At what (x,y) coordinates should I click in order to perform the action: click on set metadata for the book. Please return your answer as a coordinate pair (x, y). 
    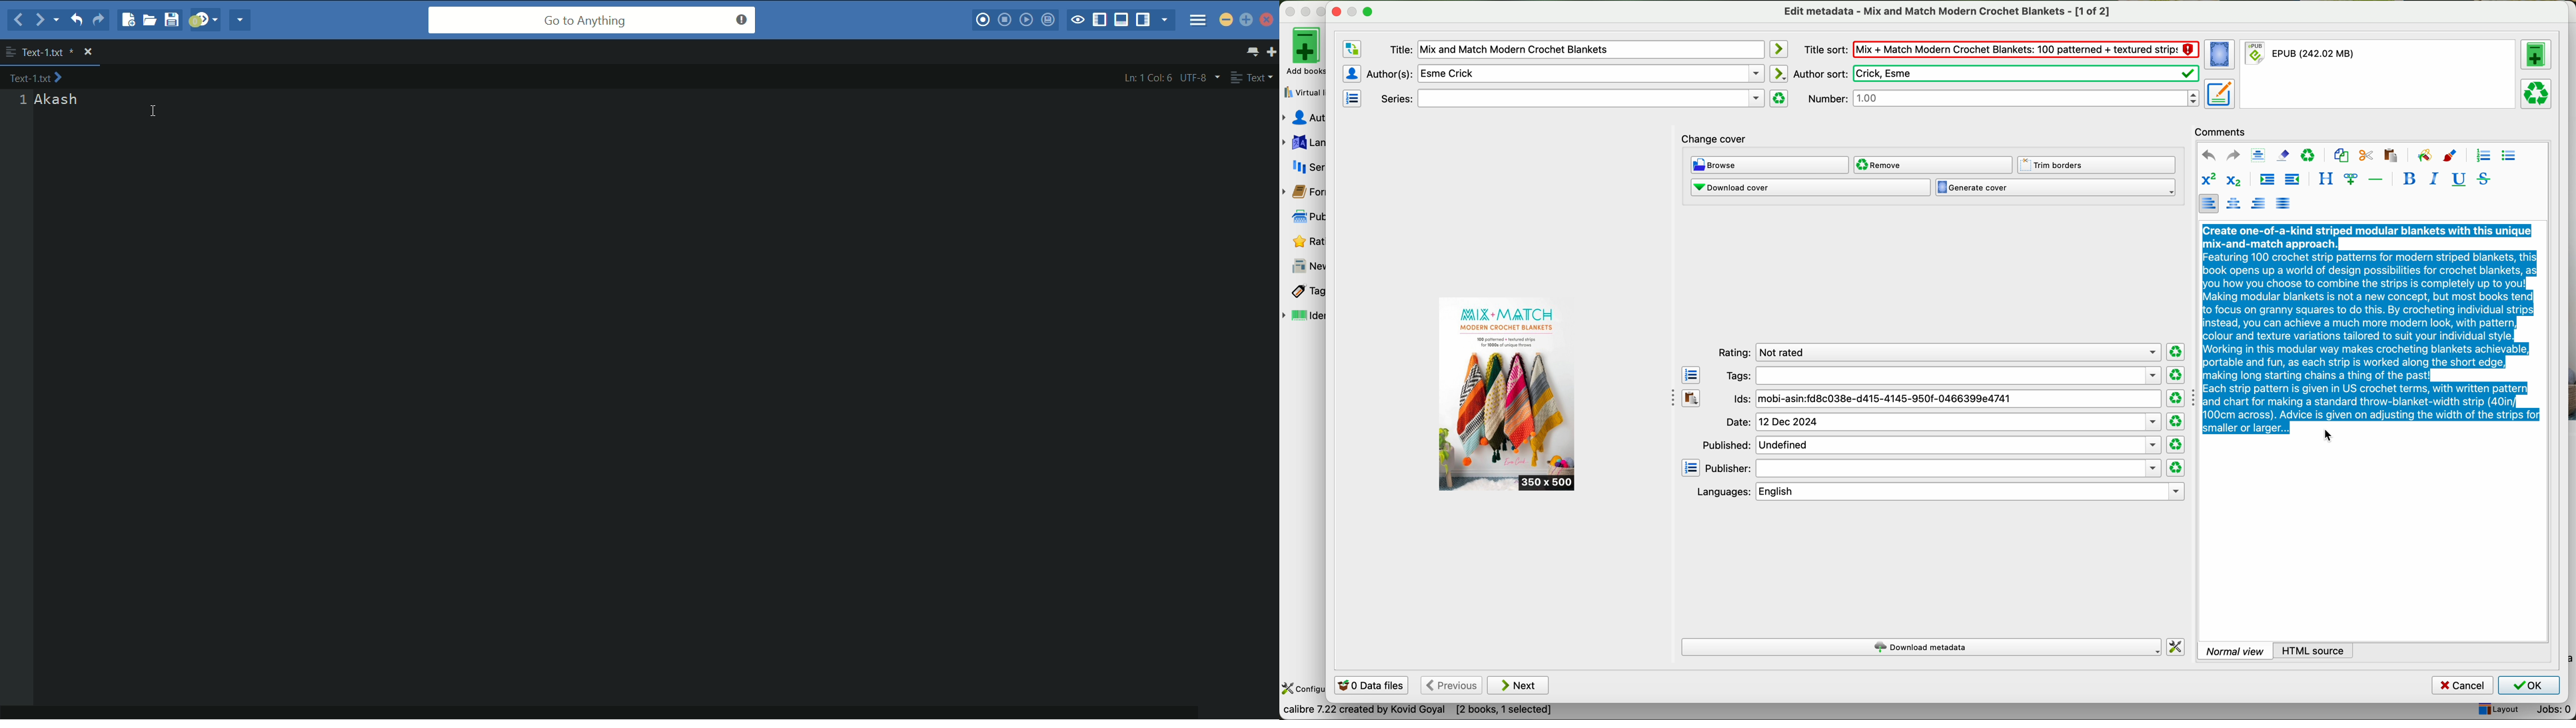
    Looking at the image, I should click on (2219, 93).